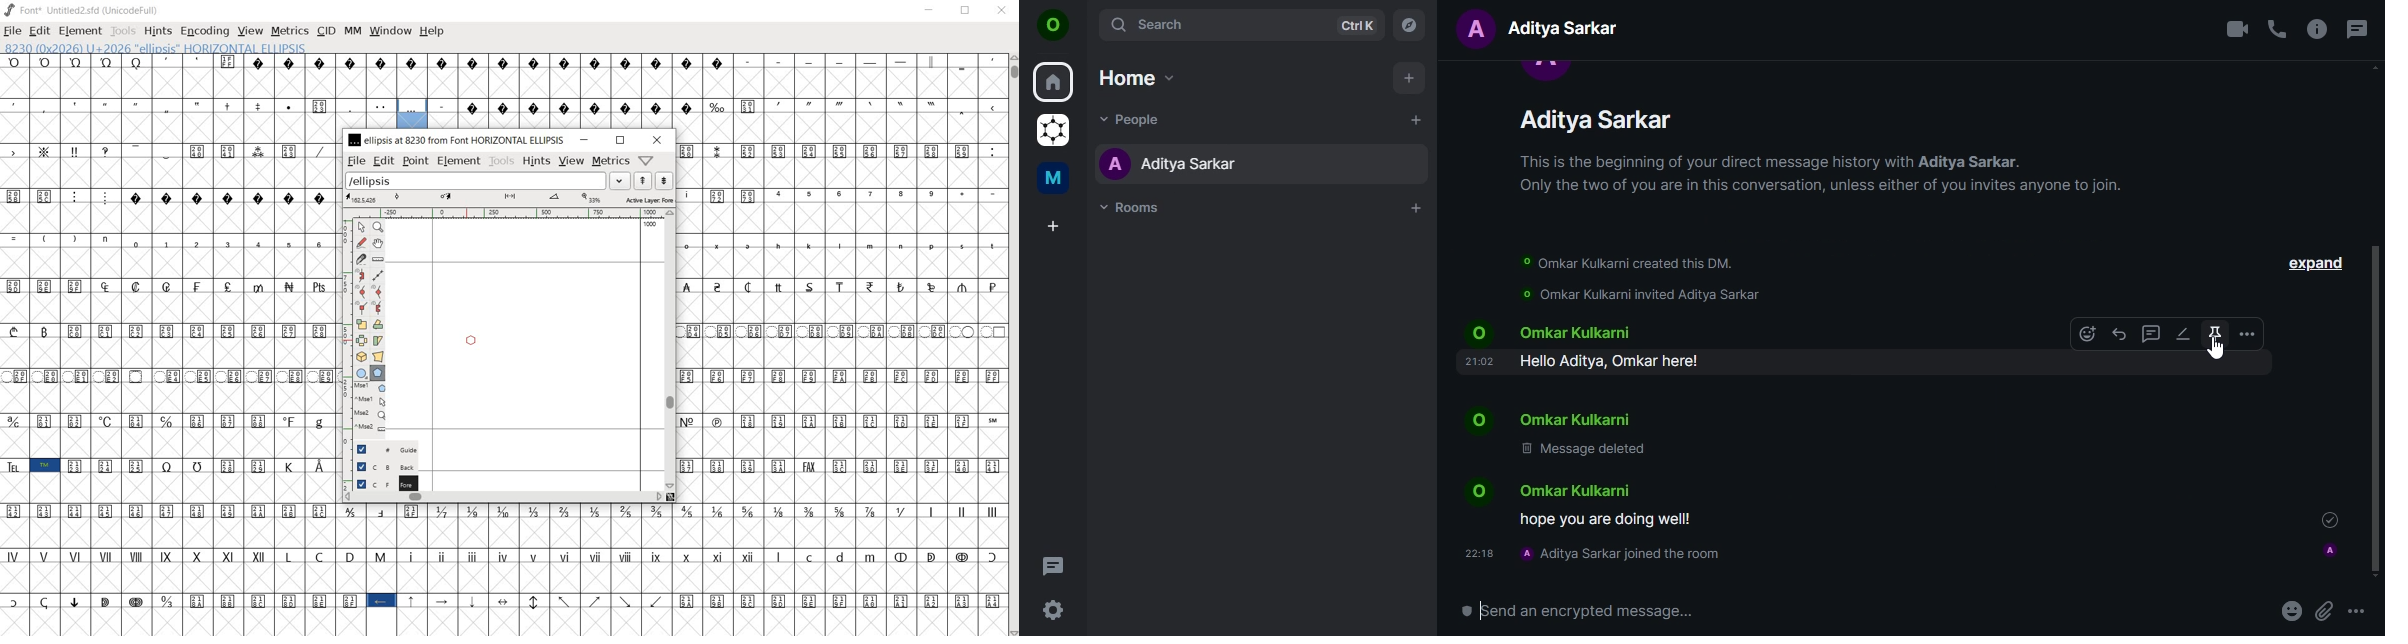 This screenshot has height=644, width=2408. Describe the element at coordinates (359, 372) in the screenshot. I see `rectangle or ellipse` at that location.